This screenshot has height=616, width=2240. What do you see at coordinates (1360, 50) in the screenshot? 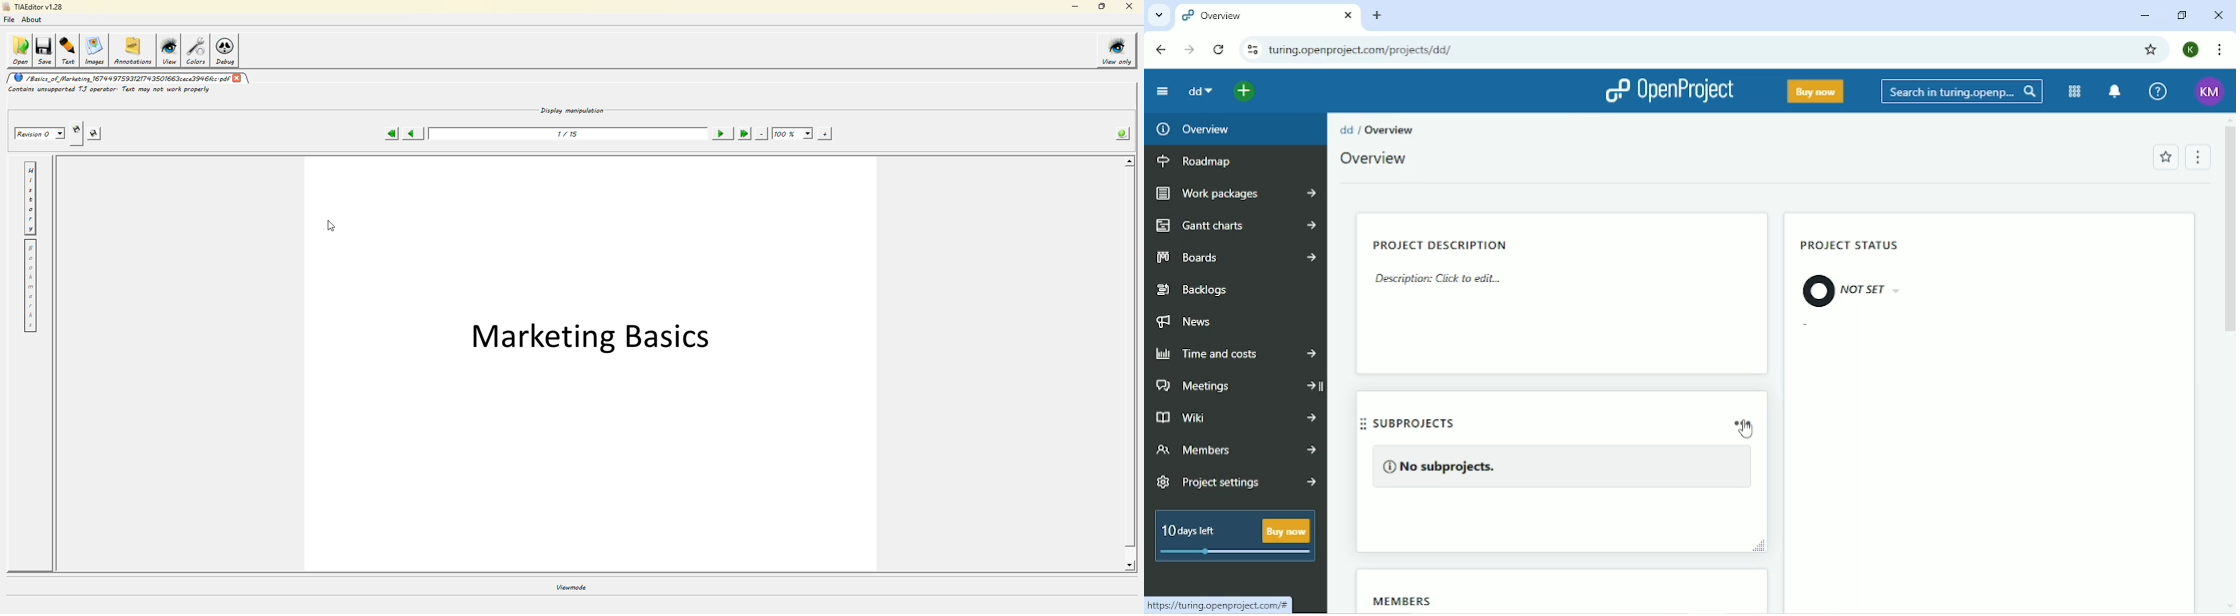
I see `Site` at bounding box center [1360, 50].